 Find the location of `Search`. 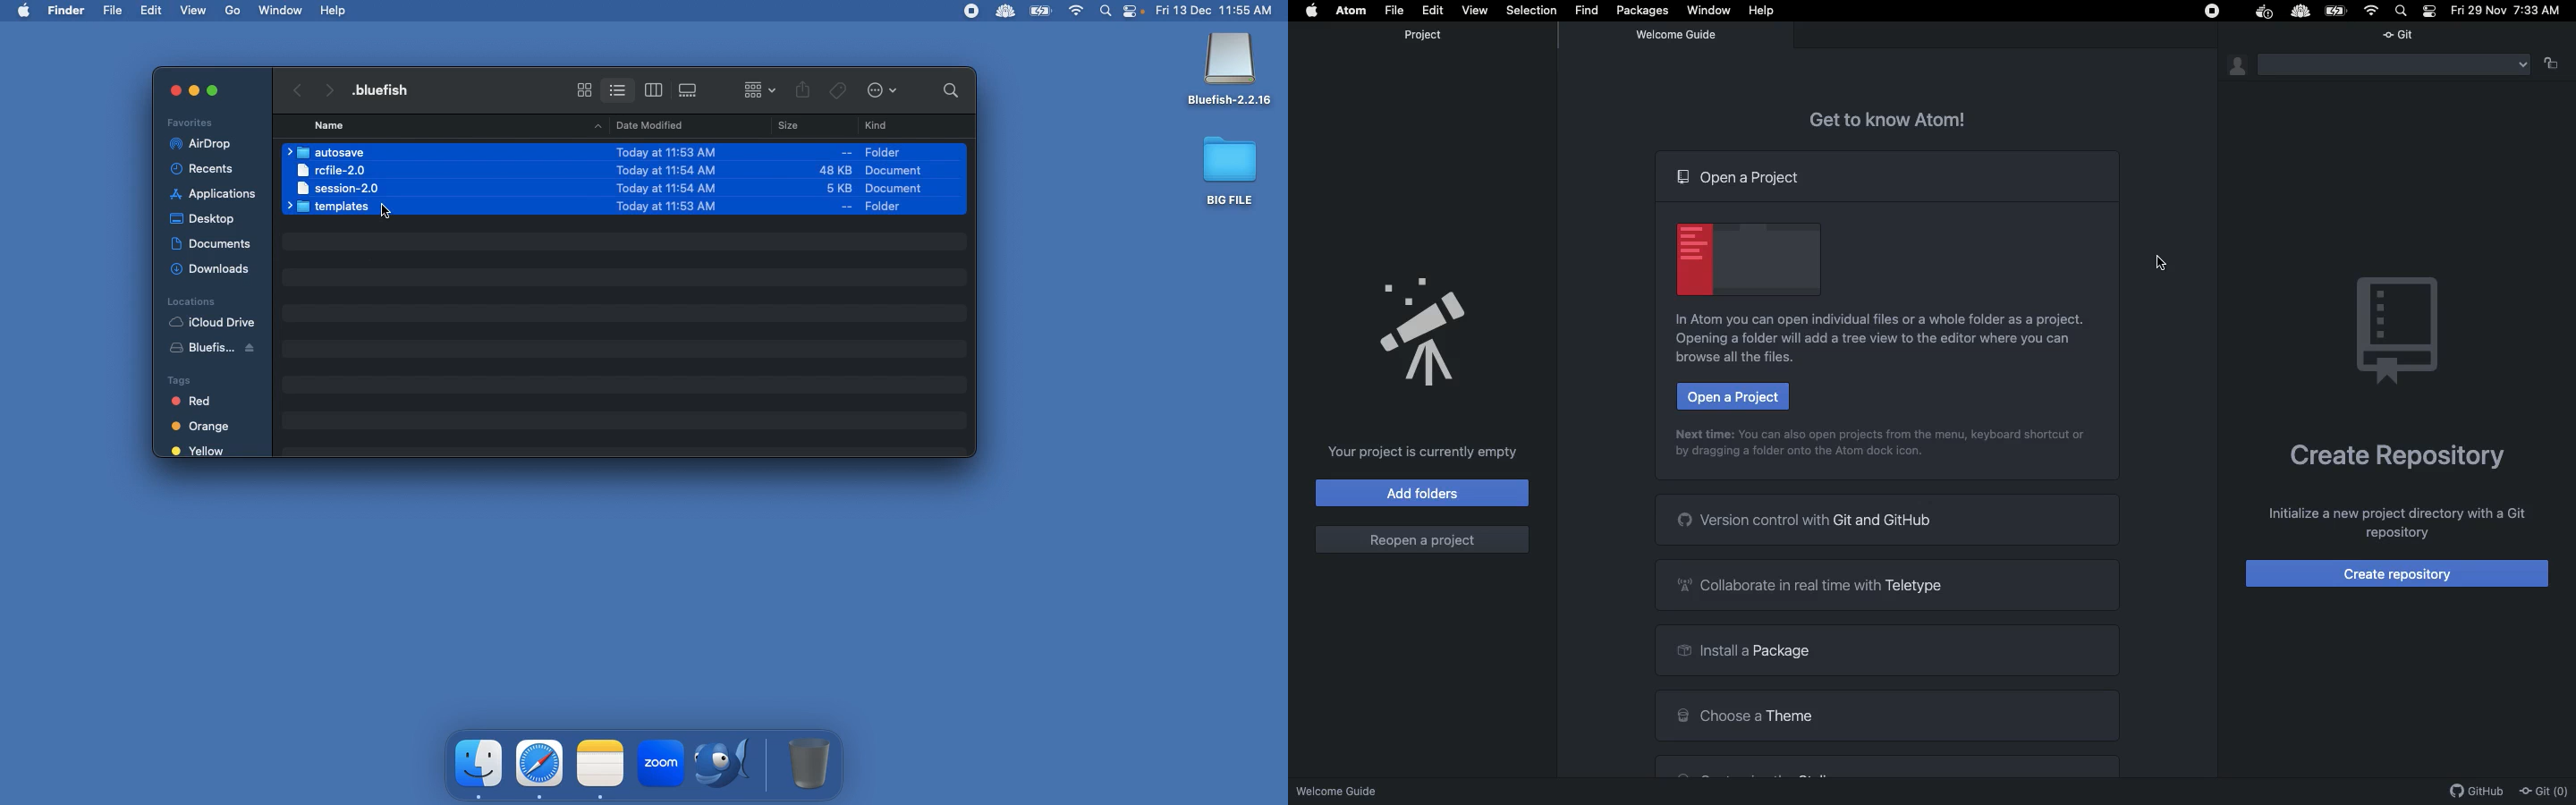

Search is located at coordinates (1106, 13).